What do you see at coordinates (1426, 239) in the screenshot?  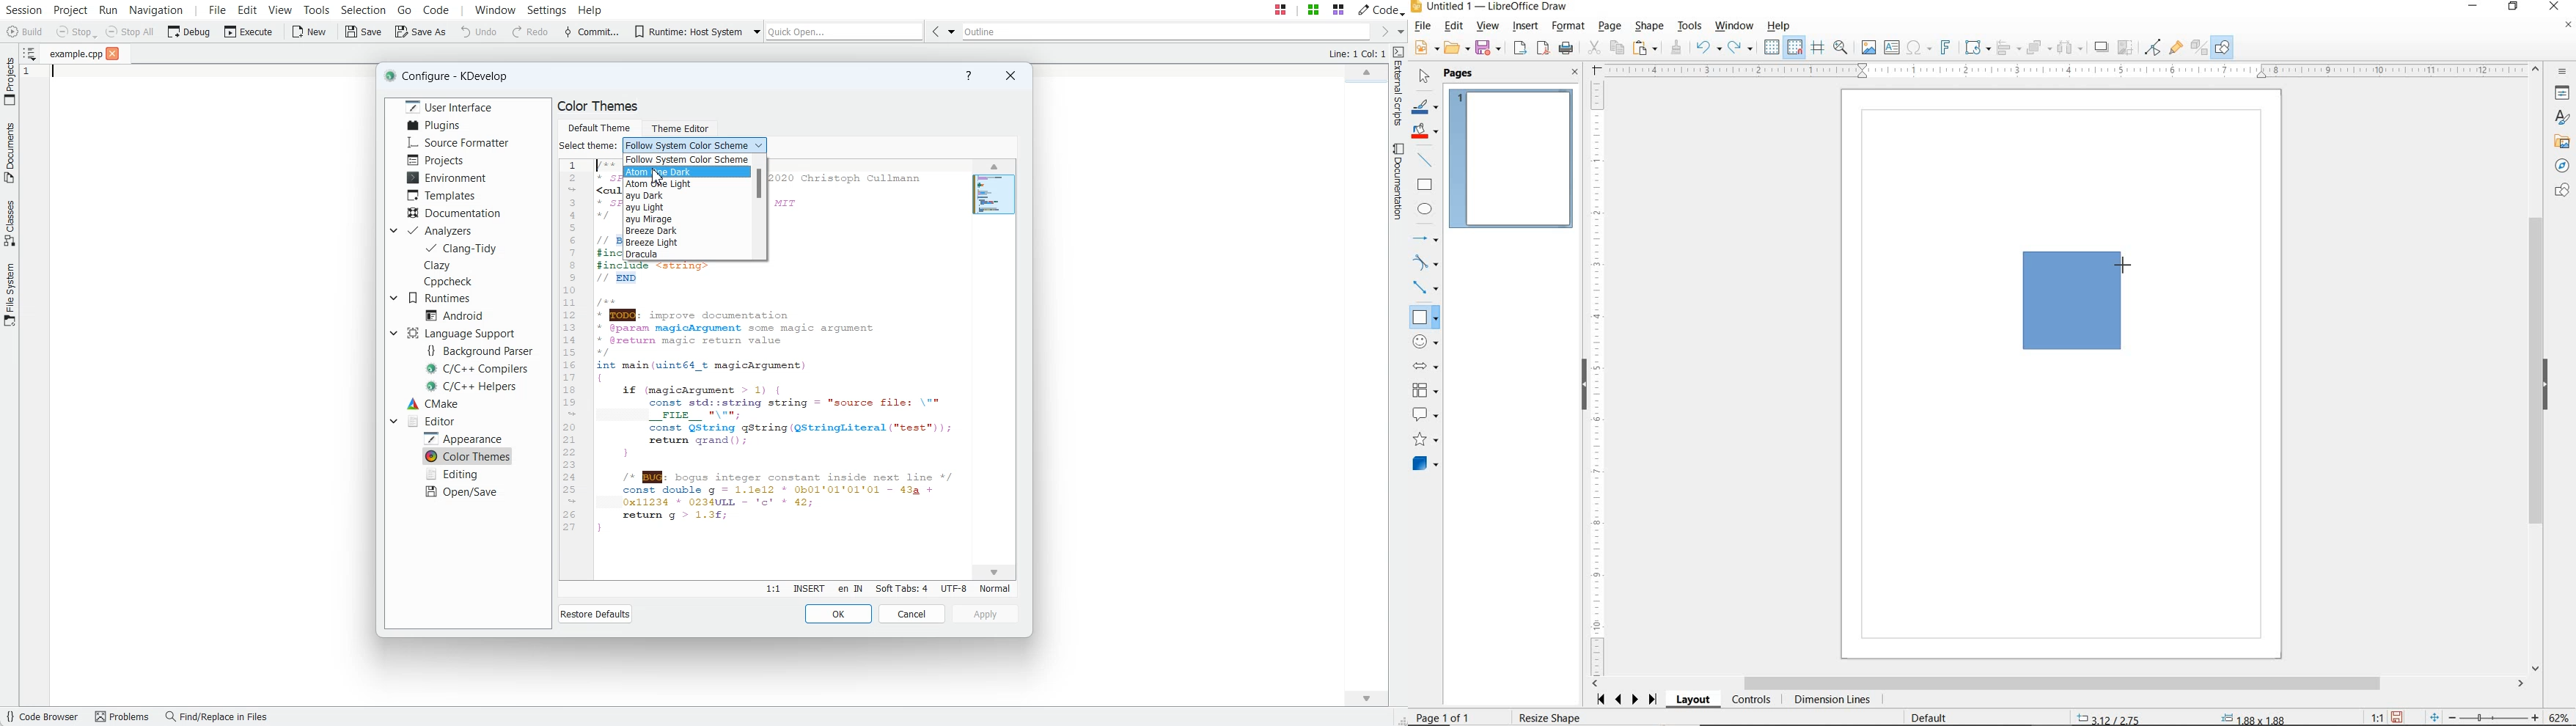 I see `LINES AND ARROWS` at bounding box center [1426, 239].